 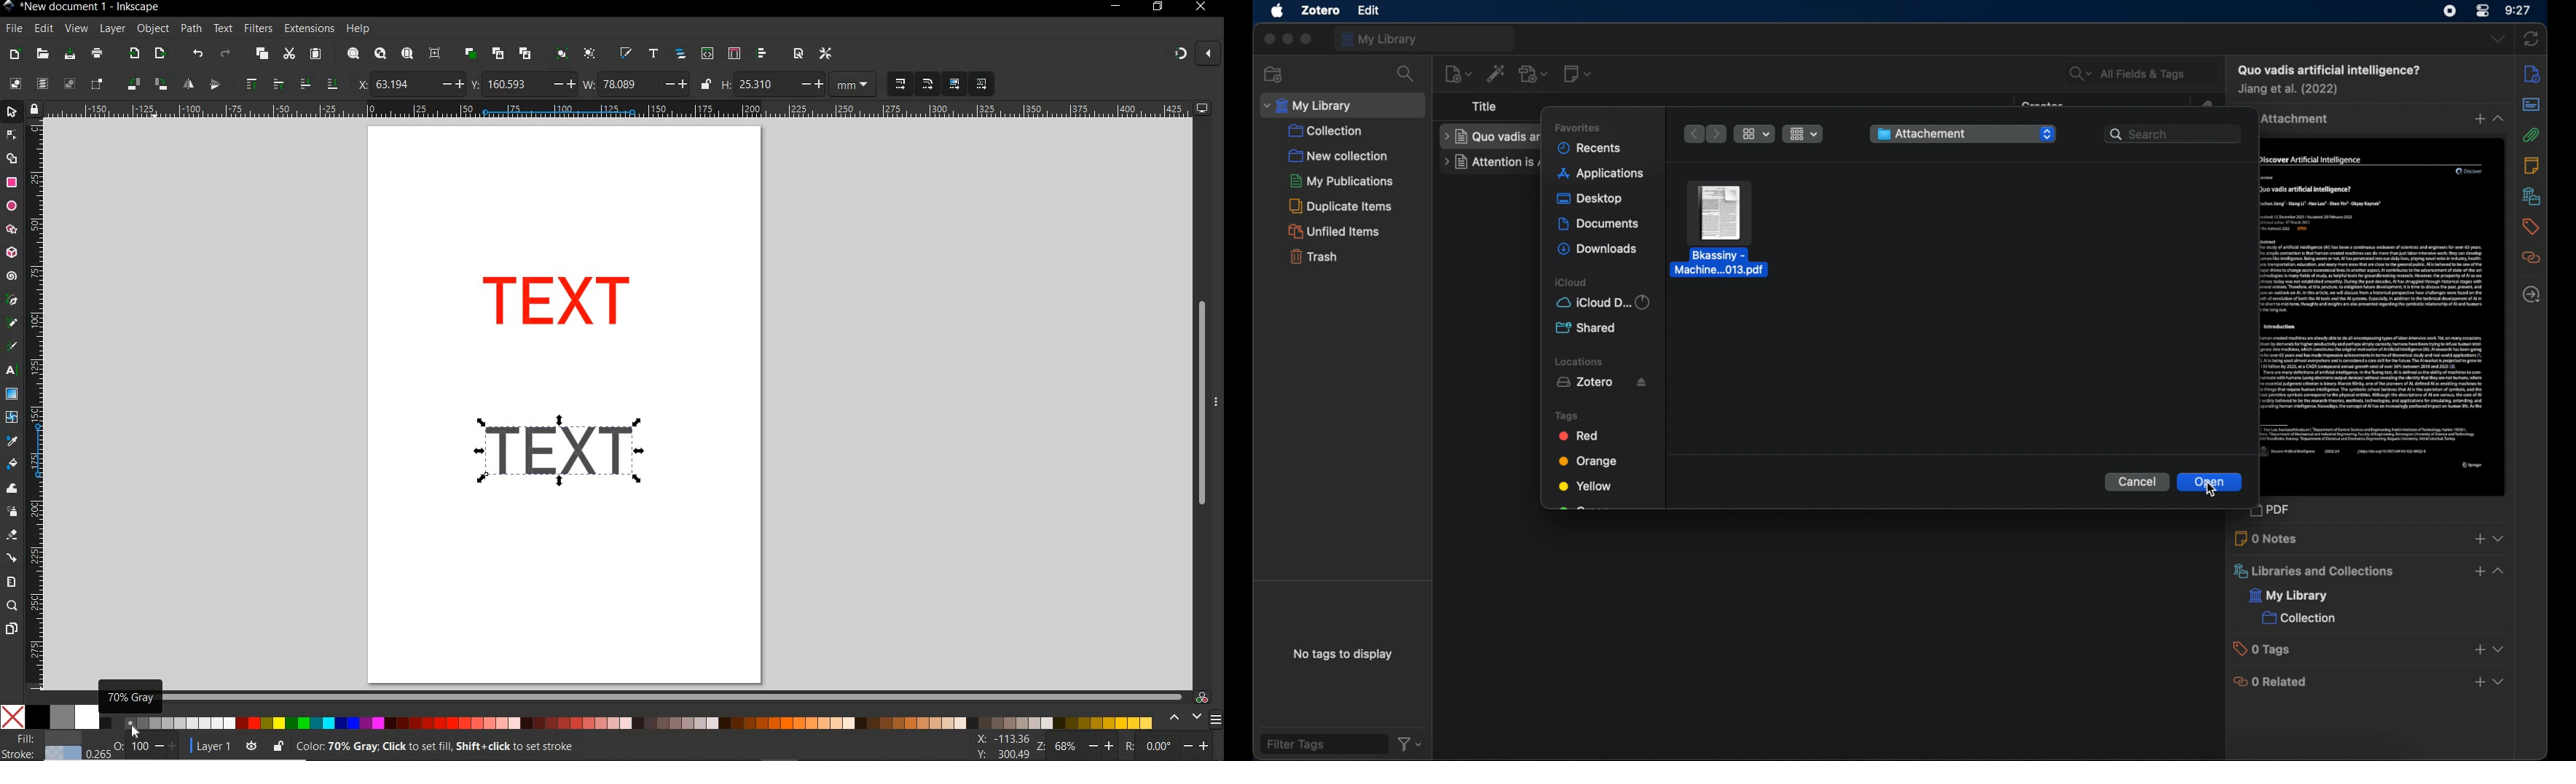 What do you see at coordinates (1803, 133) in the screenshot?
I see `list view` at bounding box center [1803, 133].